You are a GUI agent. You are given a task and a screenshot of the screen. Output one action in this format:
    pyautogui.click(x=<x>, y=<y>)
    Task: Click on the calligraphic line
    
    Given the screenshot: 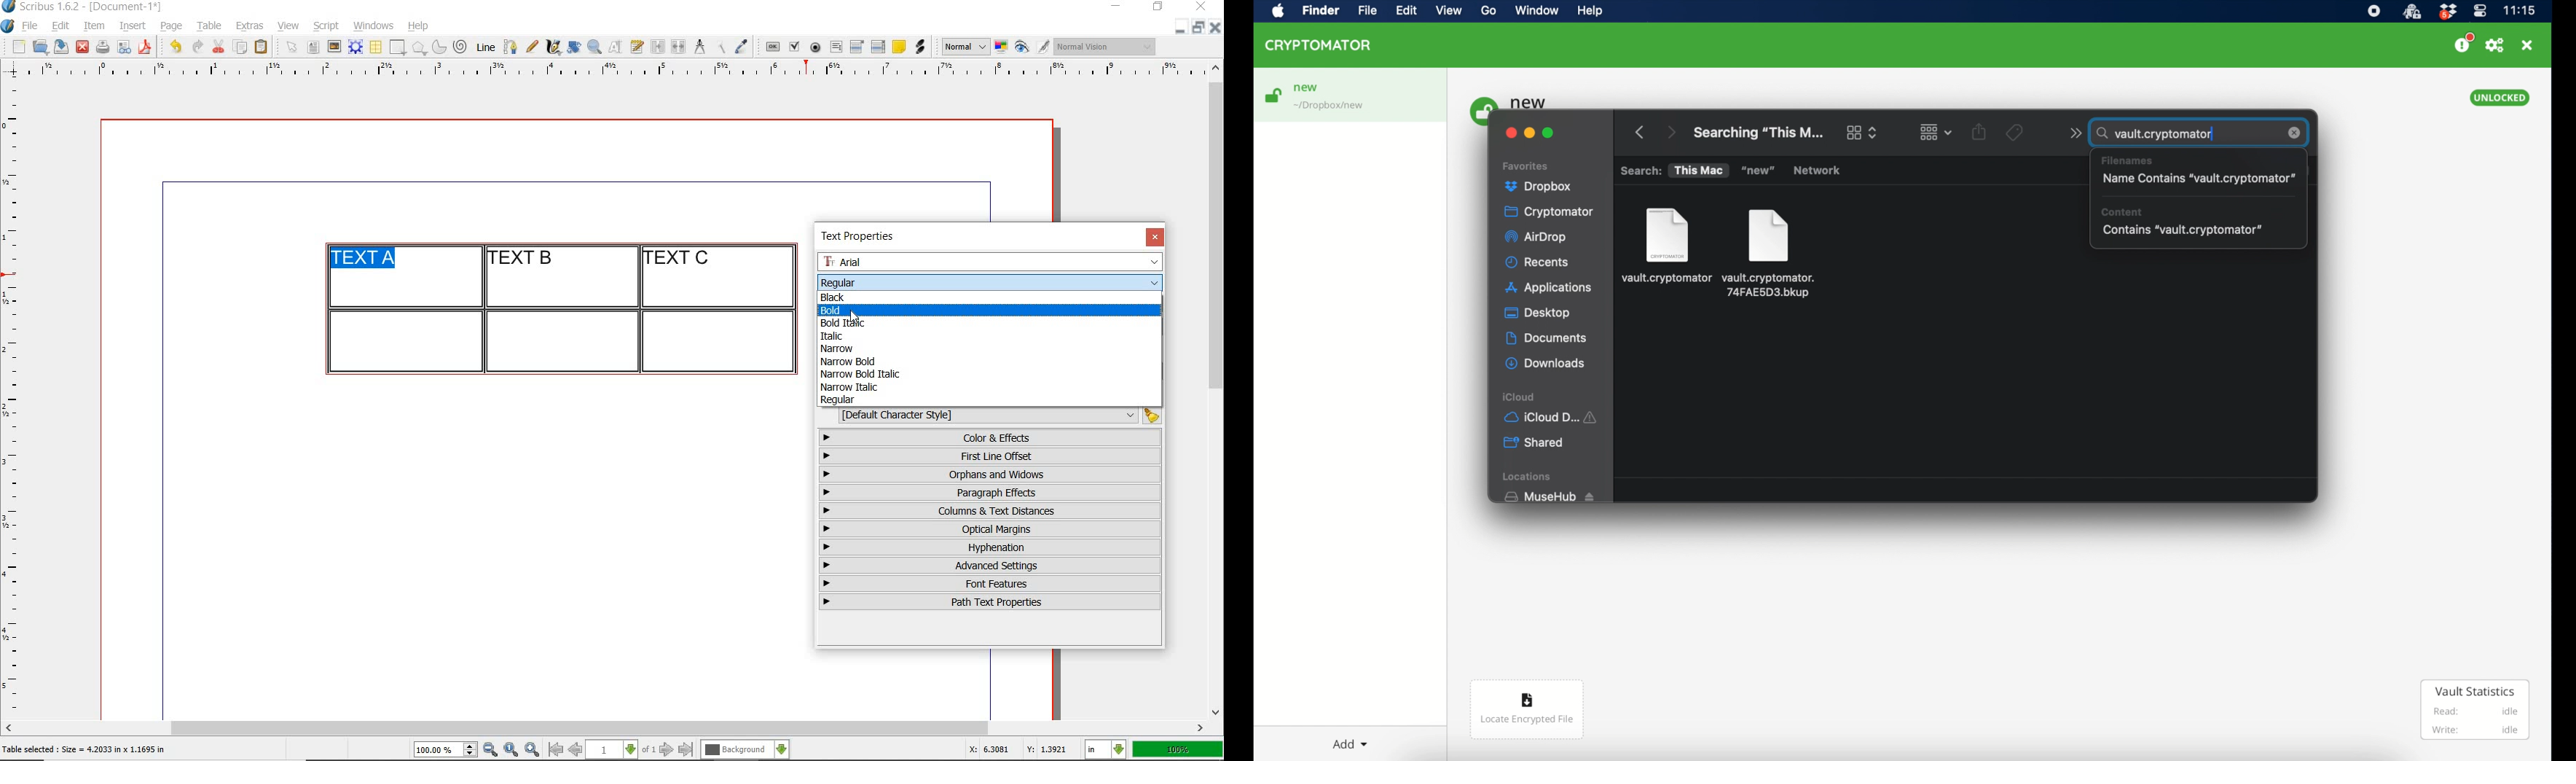 What is the action you would take?
    pyautogui.click(x=554, y=47)
    